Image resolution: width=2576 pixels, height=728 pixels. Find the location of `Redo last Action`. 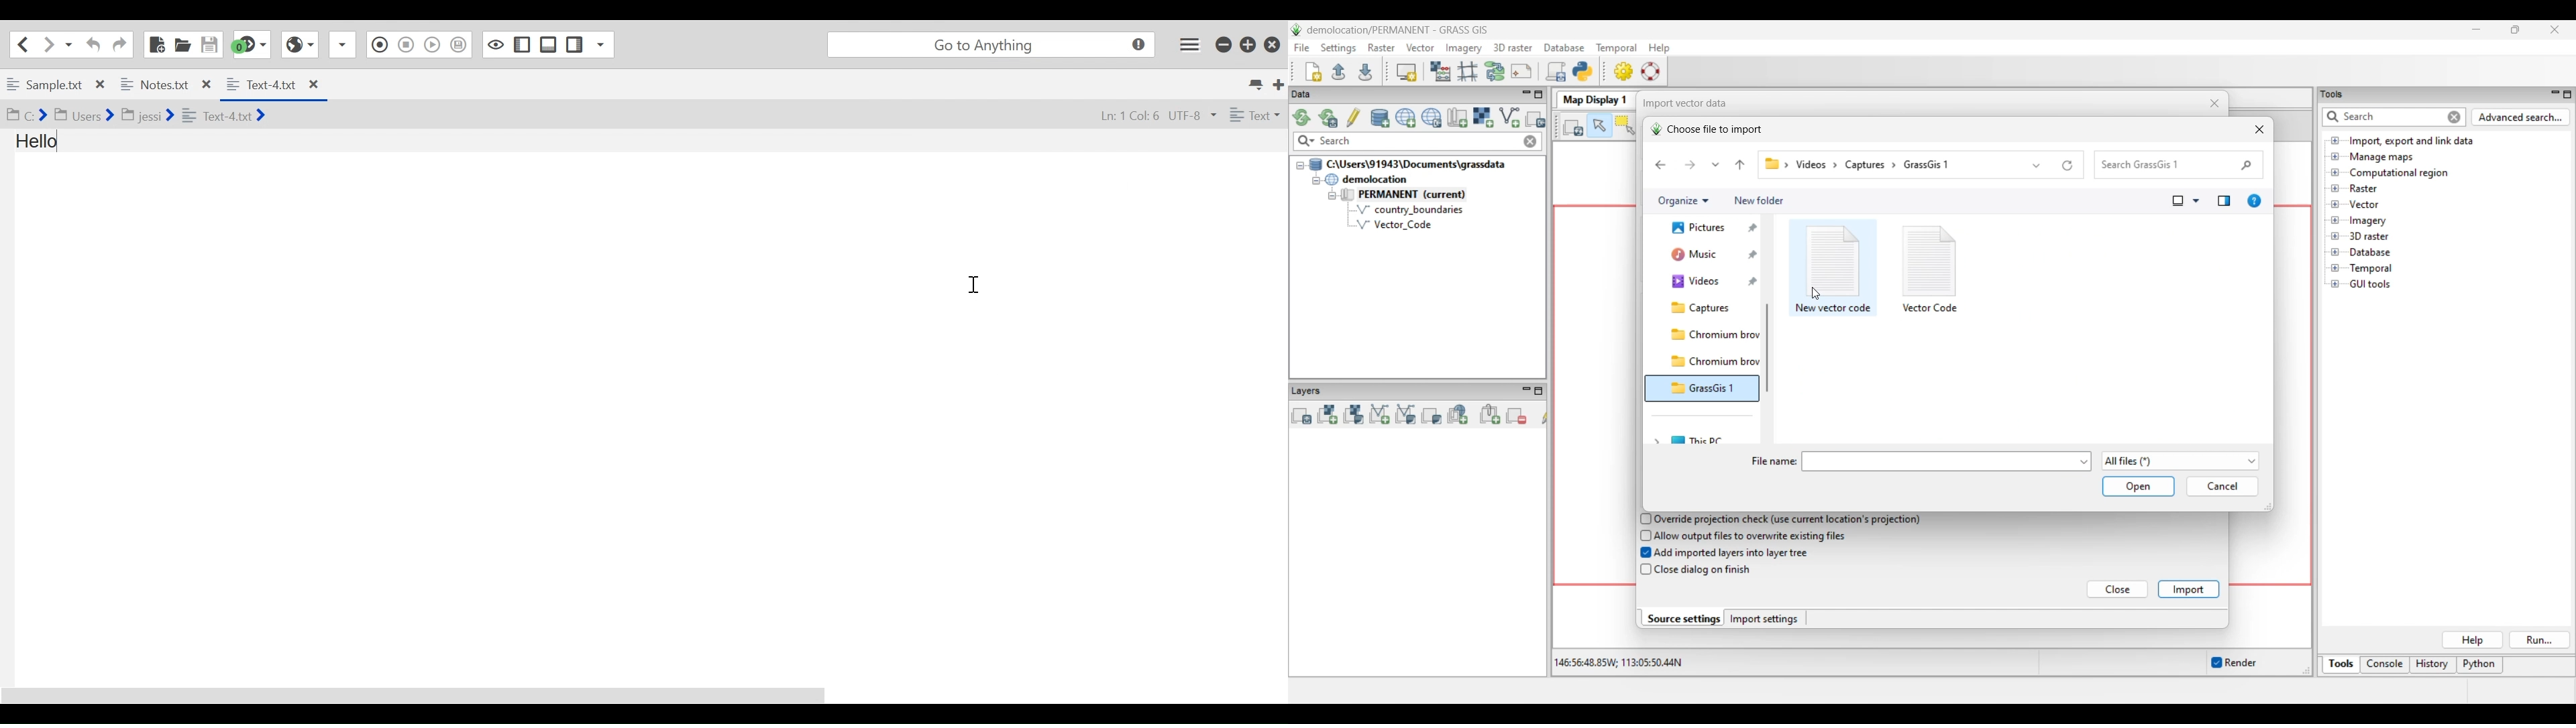

Redo last Action is located at coordinates (119, 45).